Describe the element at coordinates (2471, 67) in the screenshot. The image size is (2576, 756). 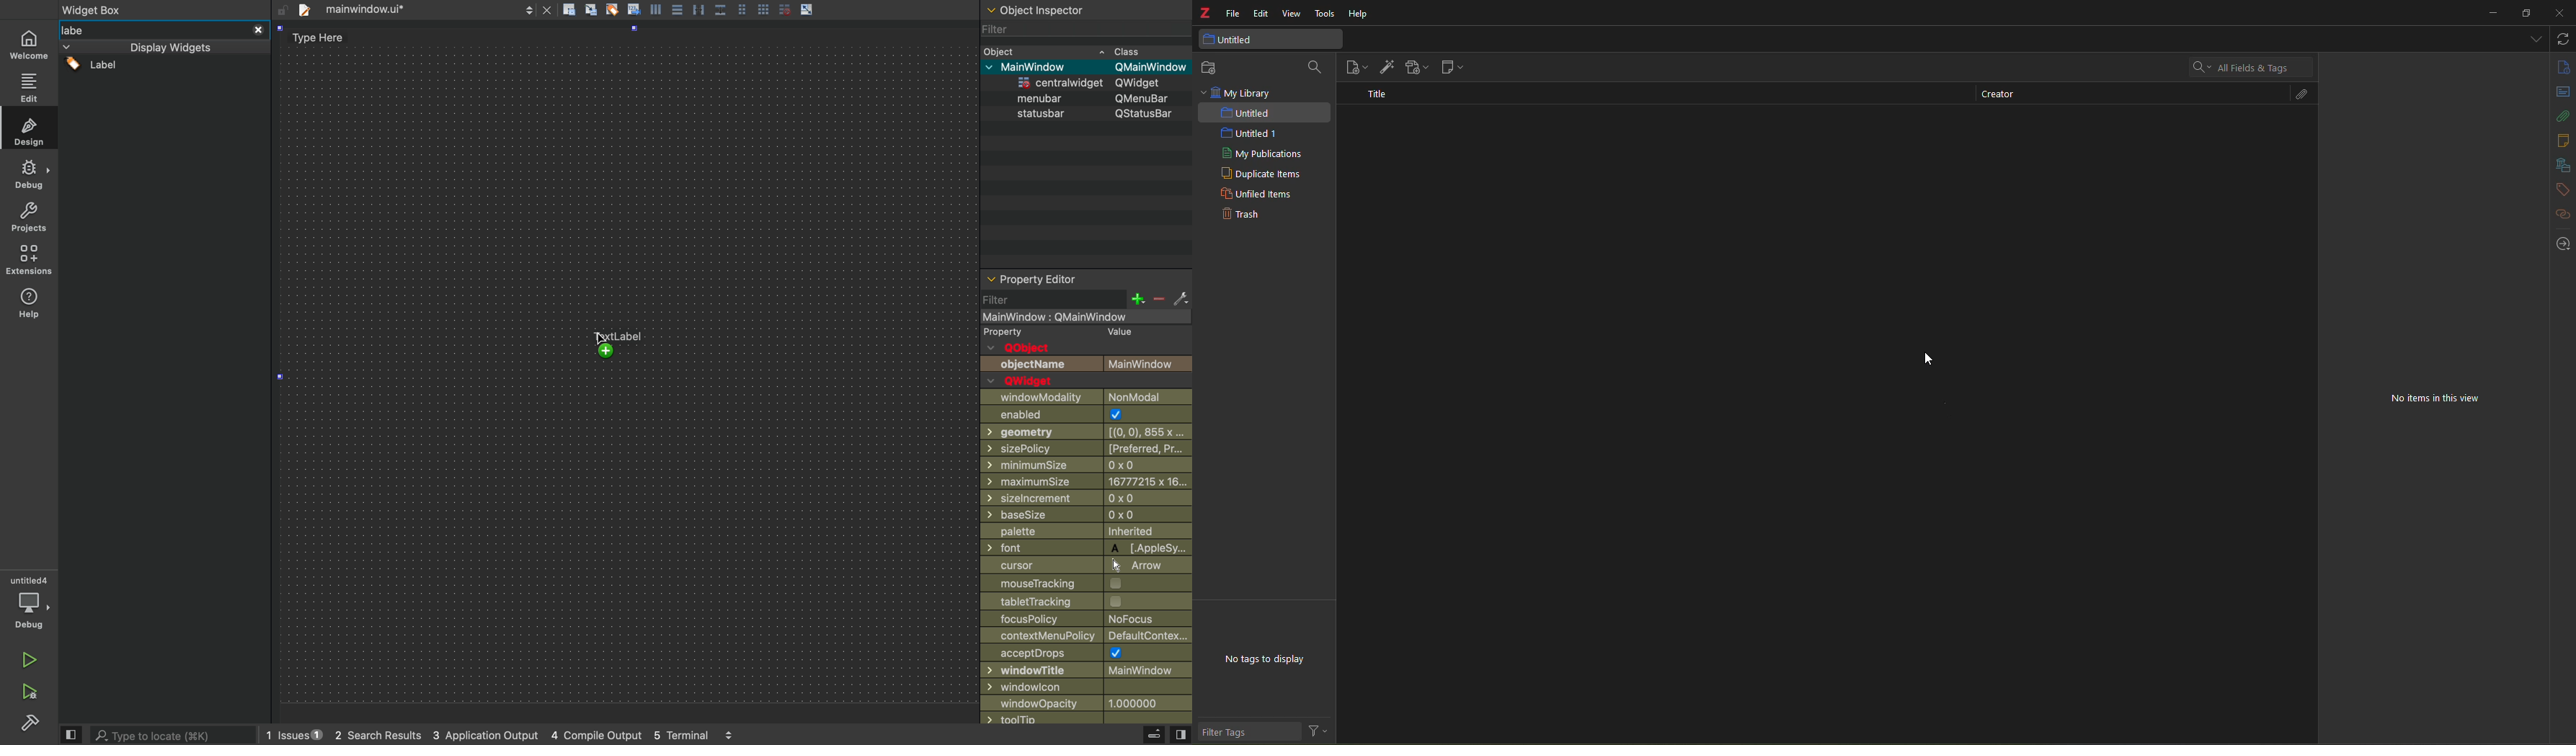
I see `insert link` at that location.